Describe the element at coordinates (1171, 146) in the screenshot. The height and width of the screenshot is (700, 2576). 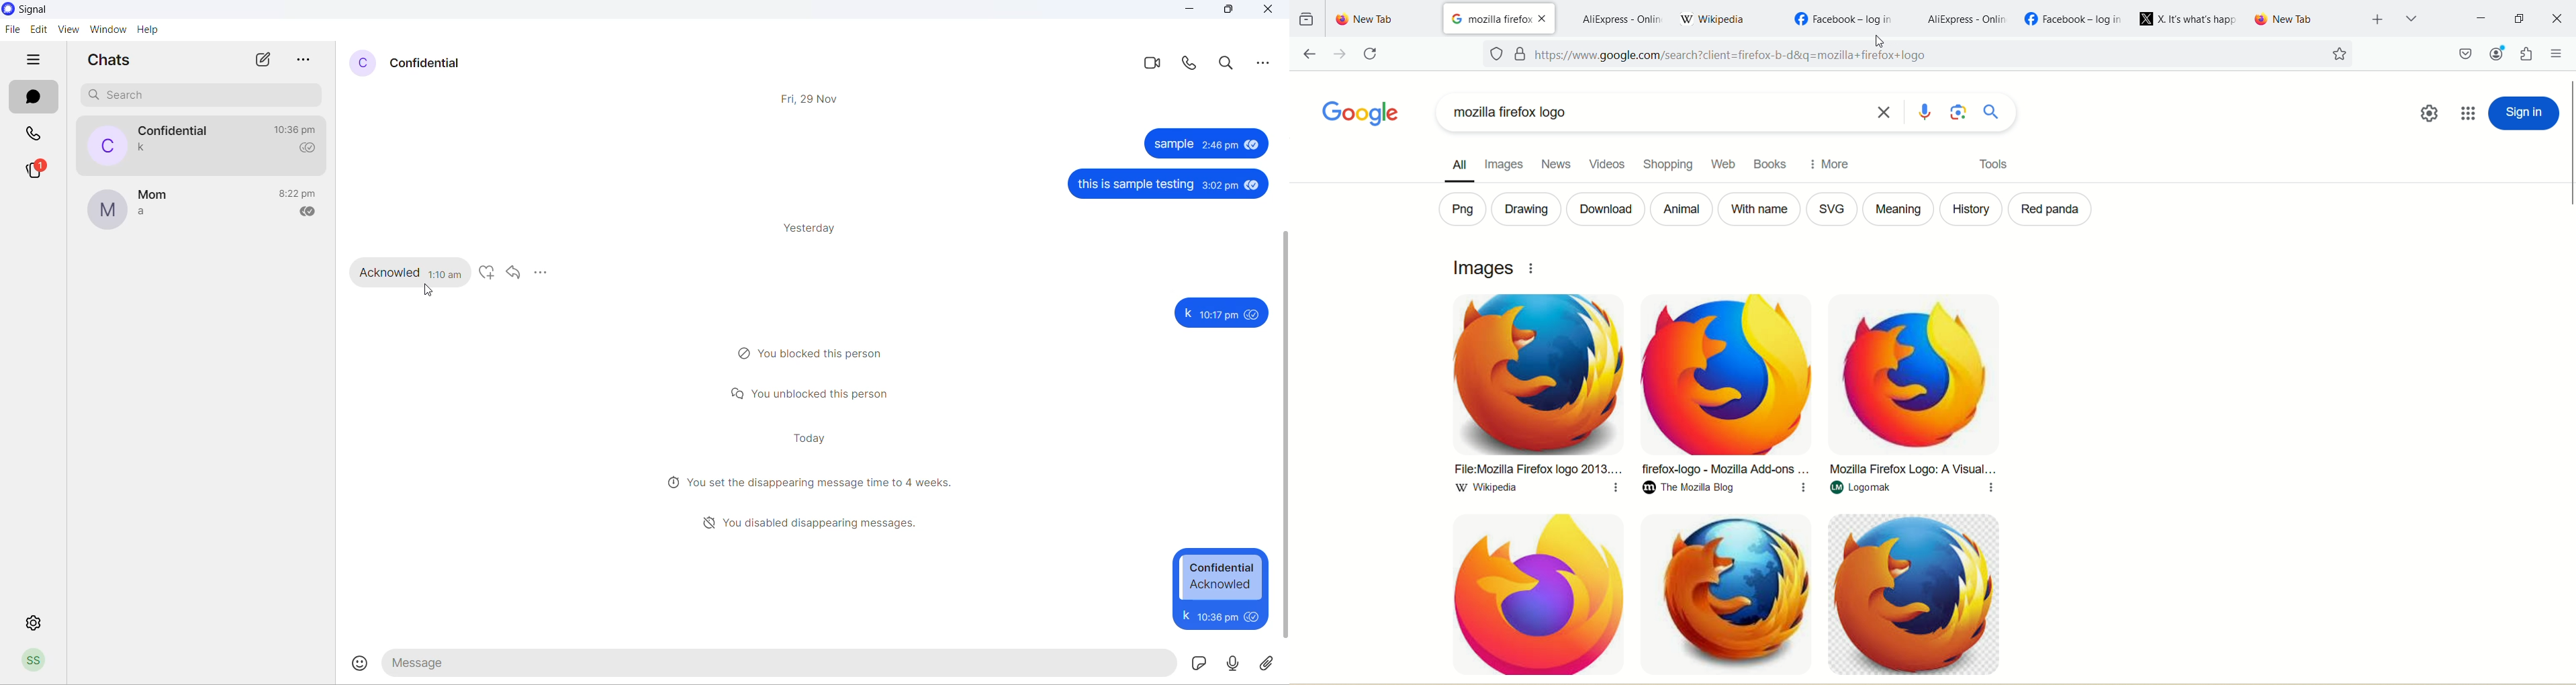
I see `sample` at that location.